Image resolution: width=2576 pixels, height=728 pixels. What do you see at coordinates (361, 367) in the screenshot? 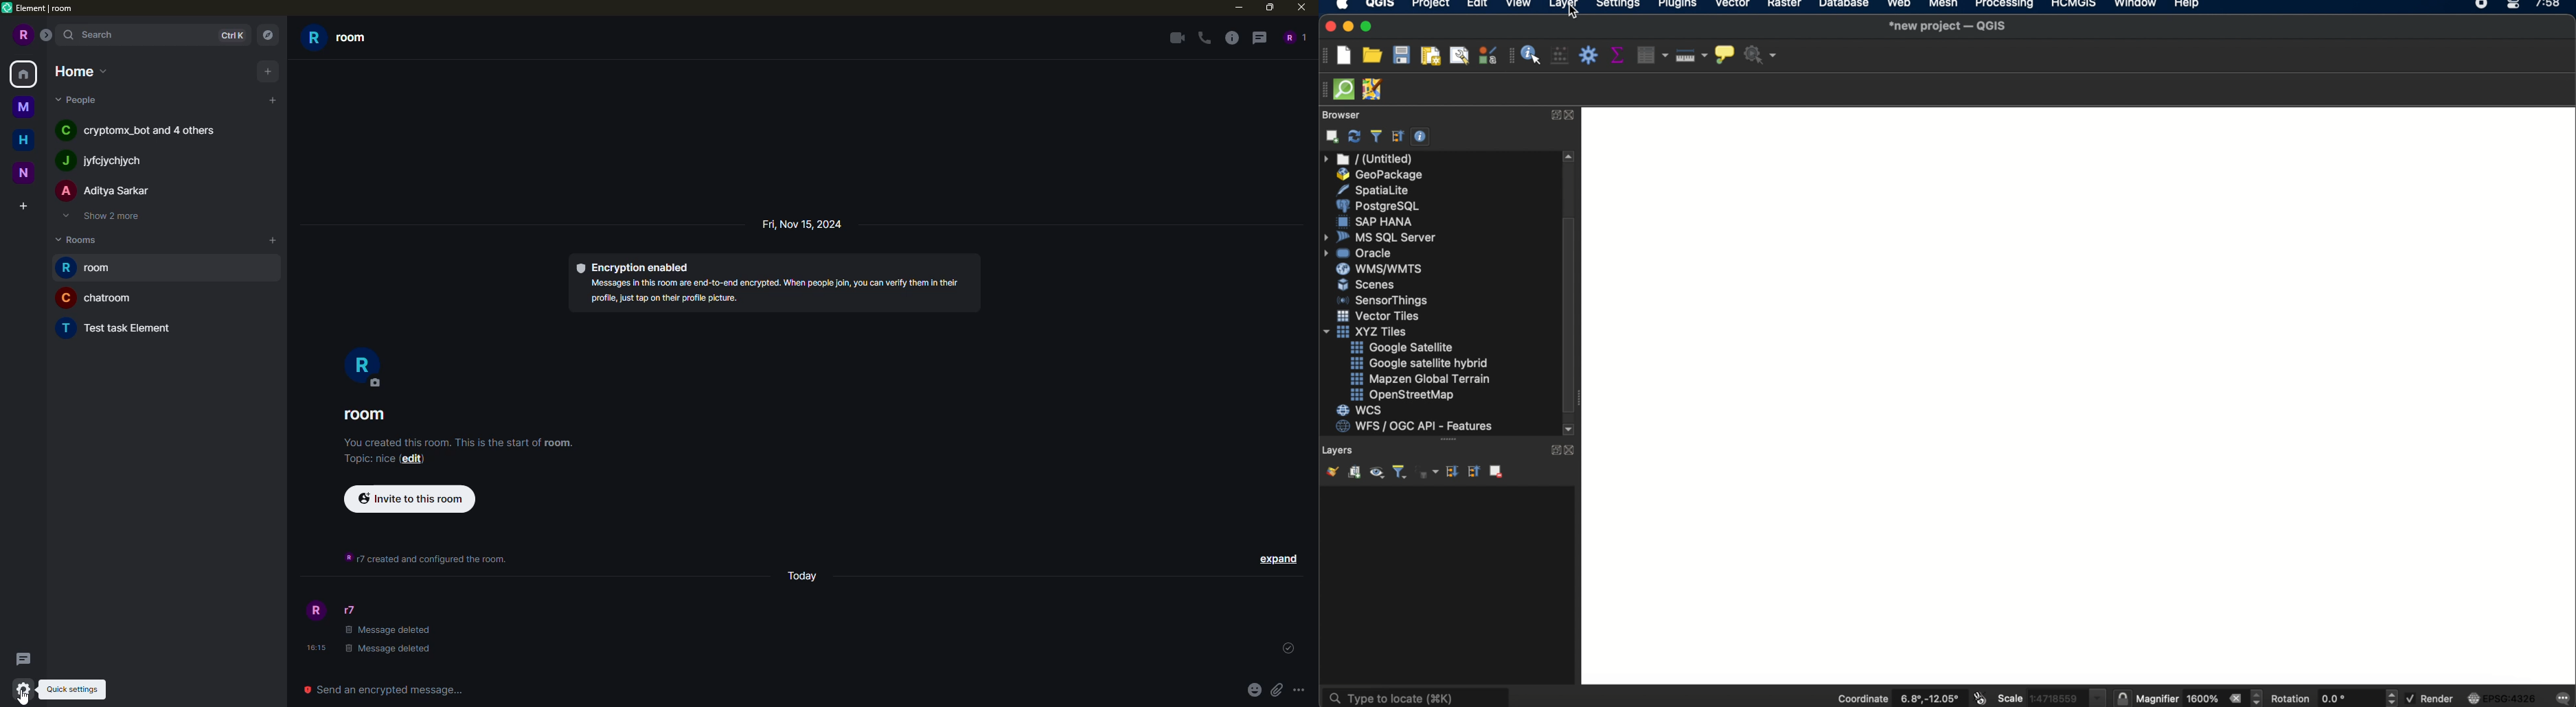
I see `profile` at bounding box center [361, 367].